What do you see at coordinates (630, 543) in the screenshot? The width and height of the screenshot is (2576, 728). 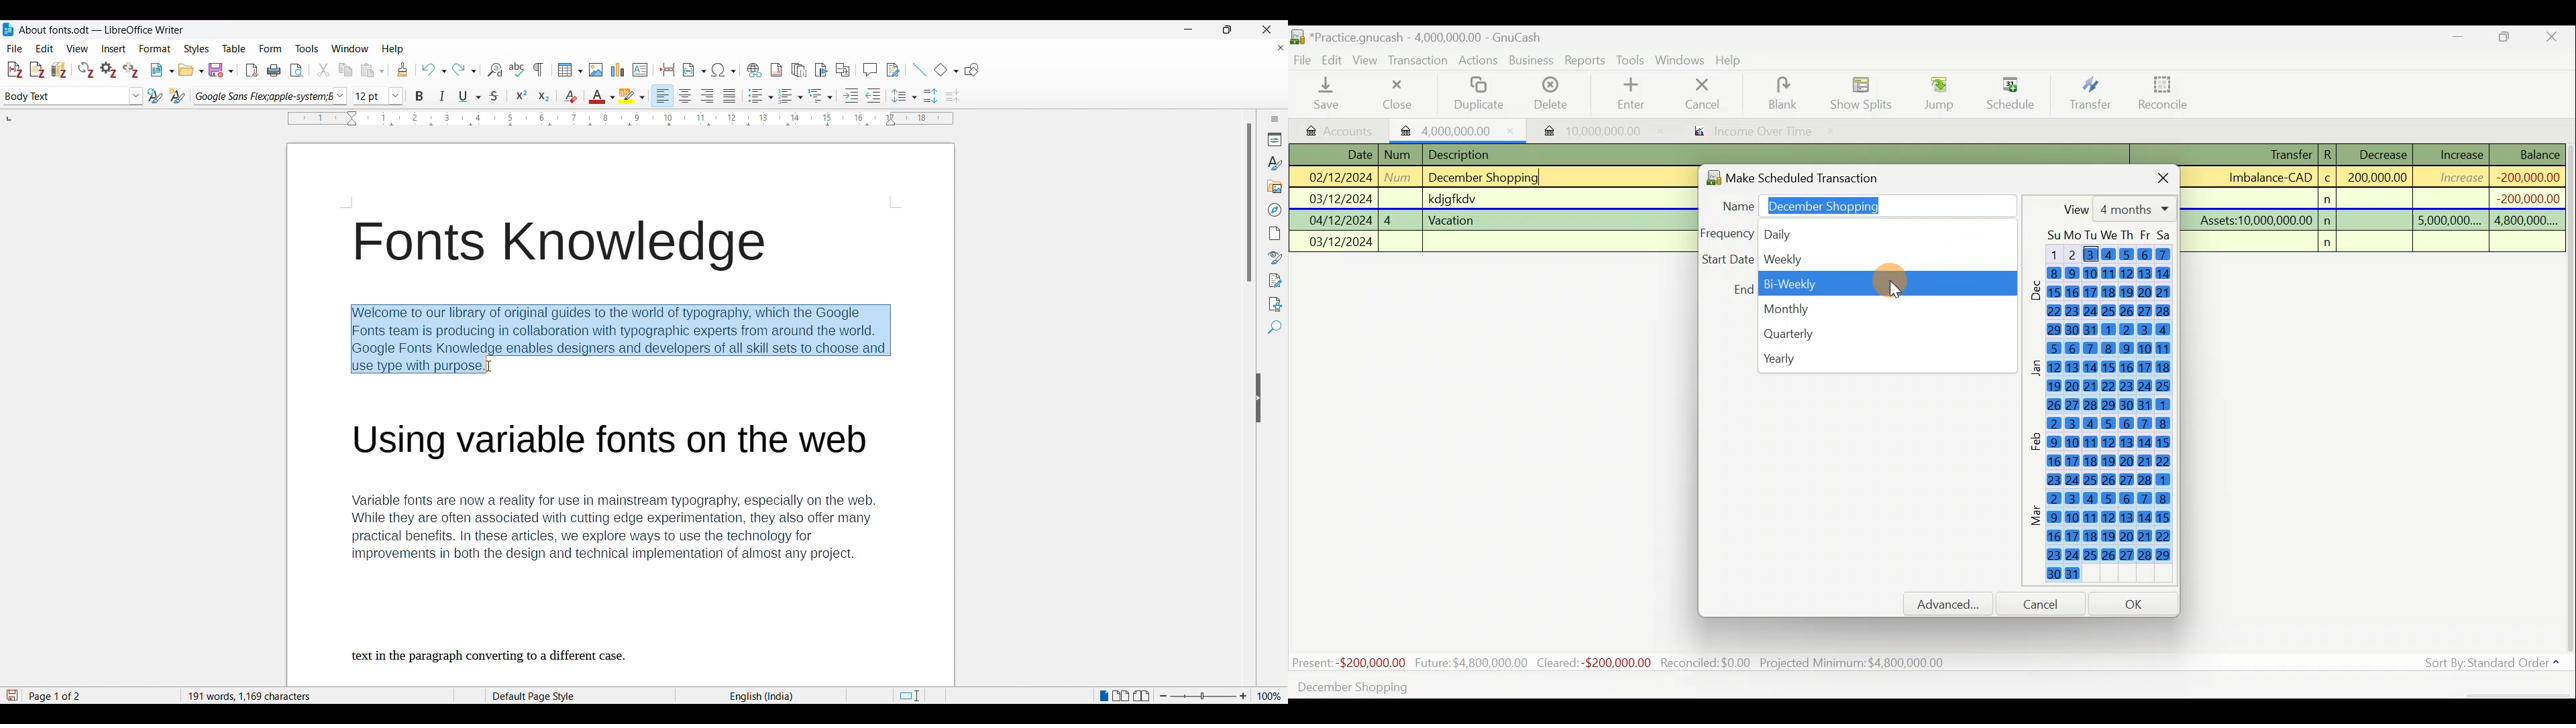 I see `Variable fonts are now a reality for use in mainstream typography, especially on the web.
While they are often associated with cutting edge experimentation, they also offer many
practical benefits. In these articles, we explore ways to use the technology for
improvements in both the design and technical implementation of almost any project.
text in the paragraph converting to a different case.` at bounding box center [630, 543].